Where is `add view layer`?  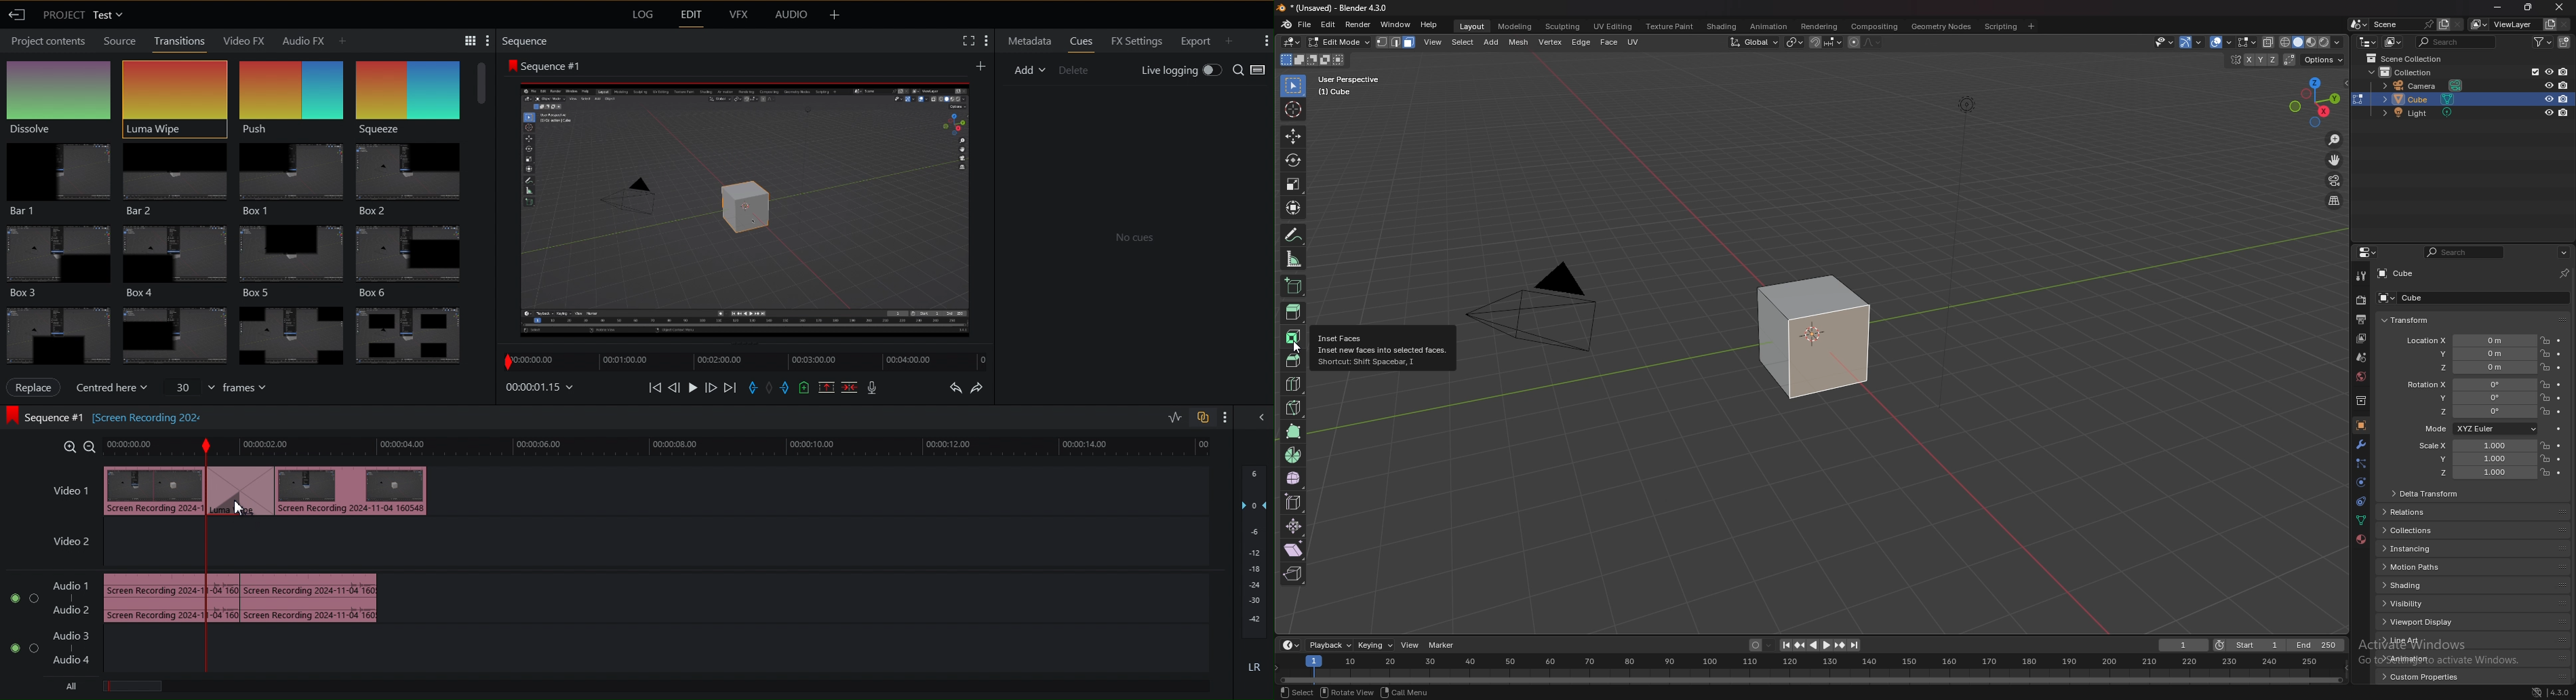 add view layer is located at coordinates (2549, 24).